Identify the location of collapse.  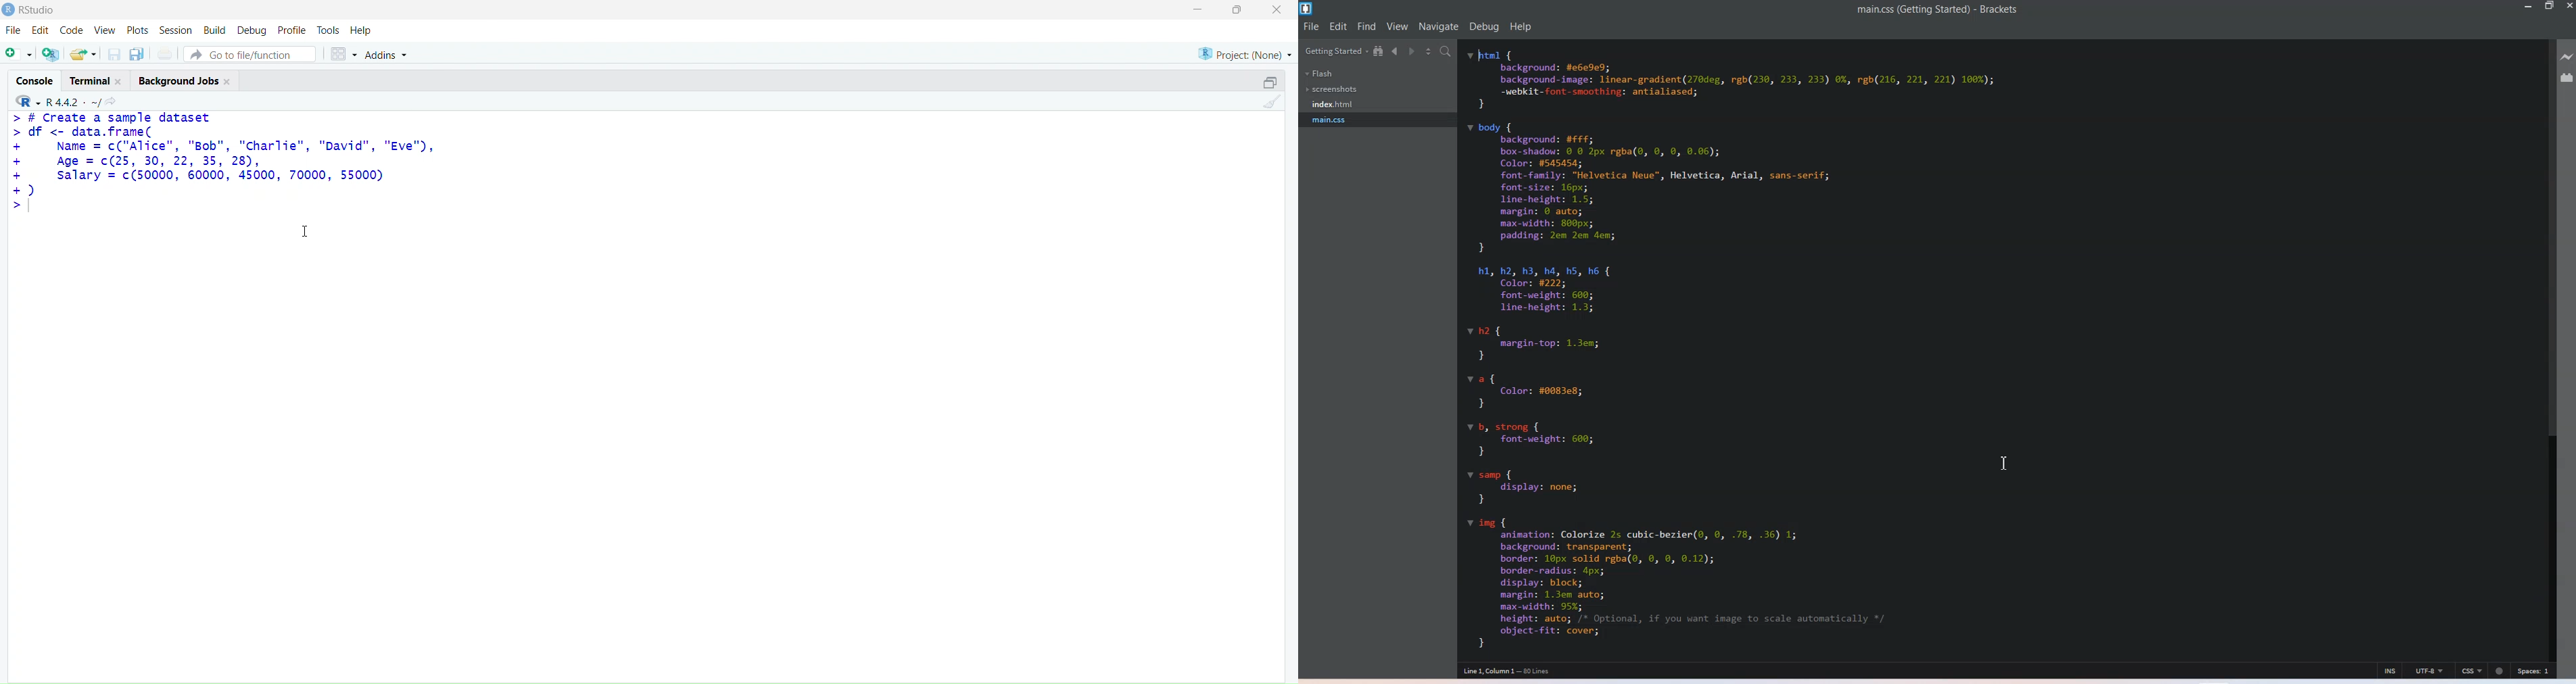
(1268, 82).